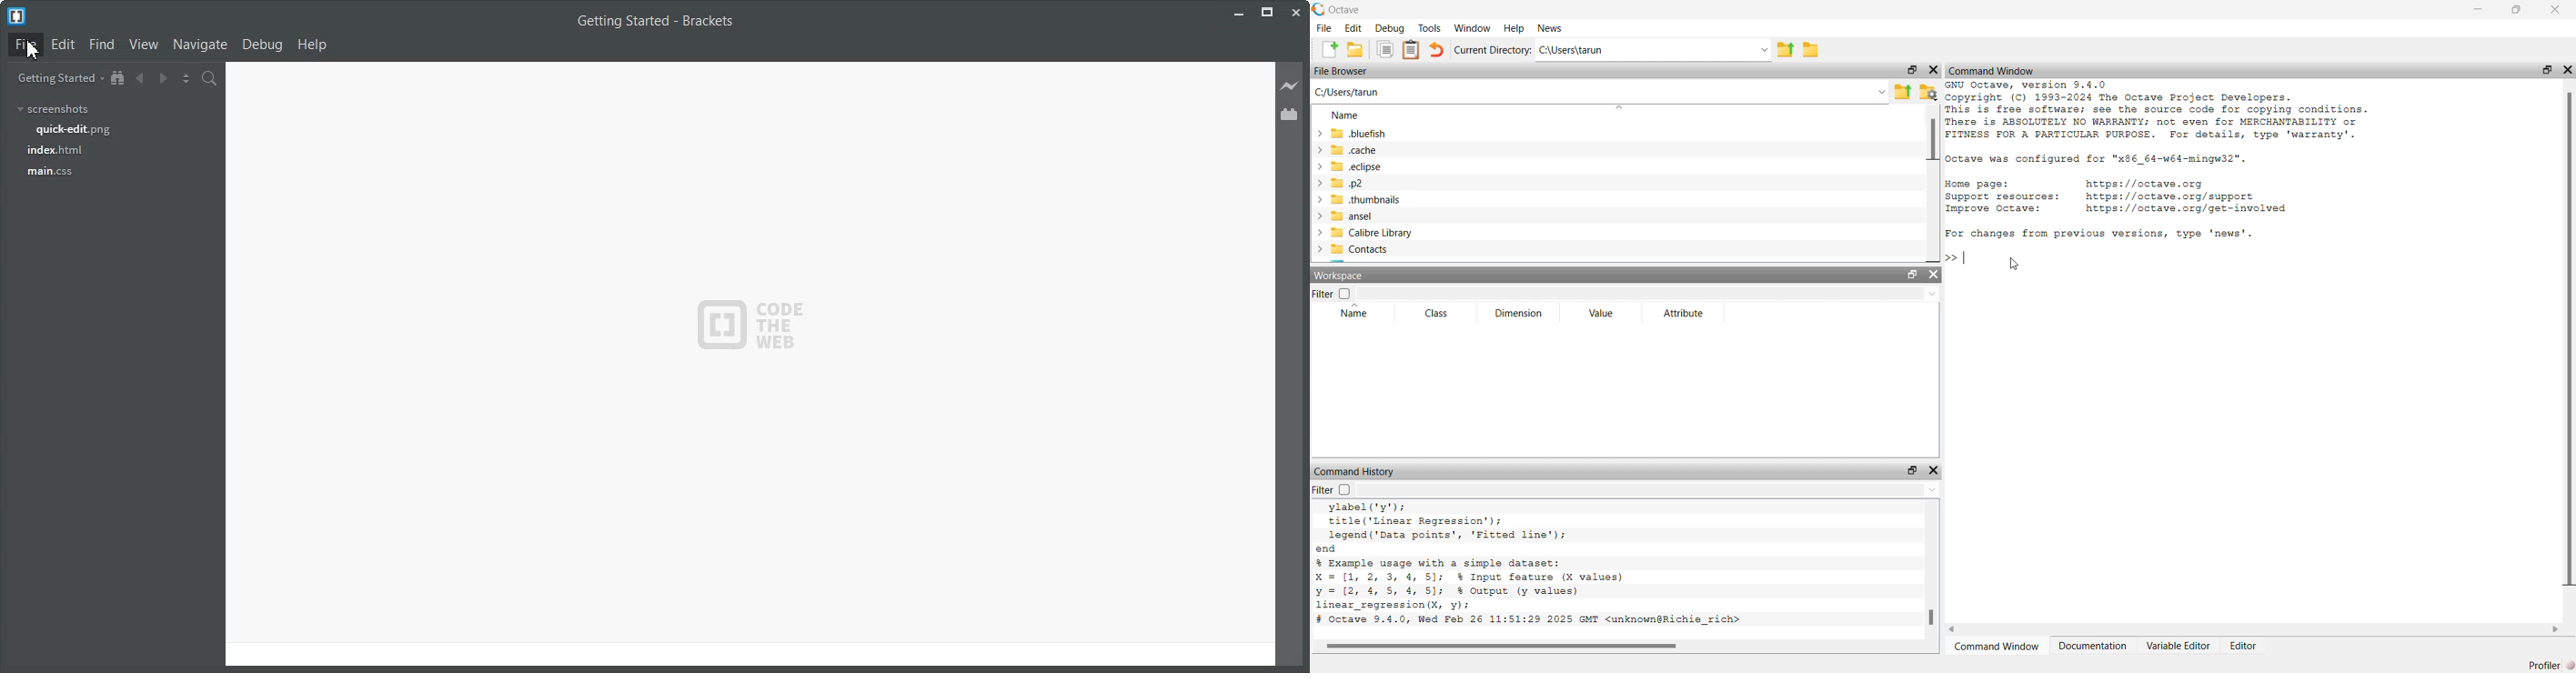 The height and width of the screenshot is (700, 2576). I want to click on filter, so click(1330, 294).